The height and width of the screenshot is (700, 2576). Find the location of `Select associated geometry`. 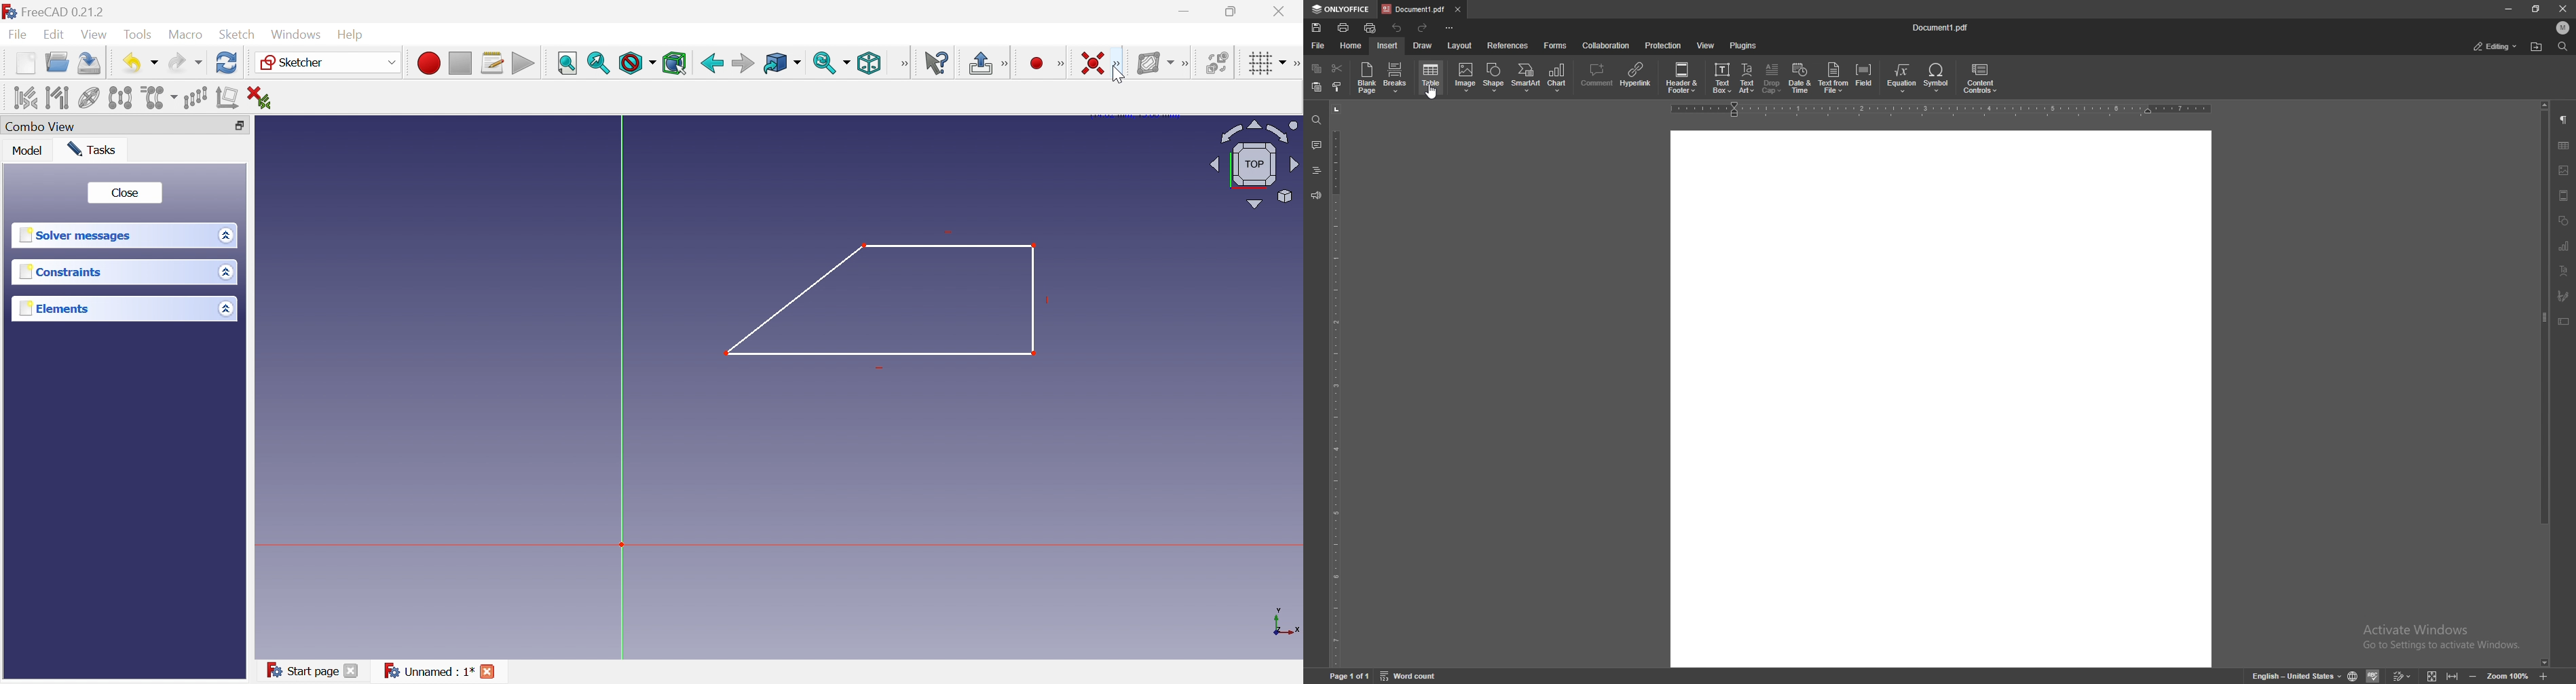

Select associated geometry is located at coordinates (56, 97).